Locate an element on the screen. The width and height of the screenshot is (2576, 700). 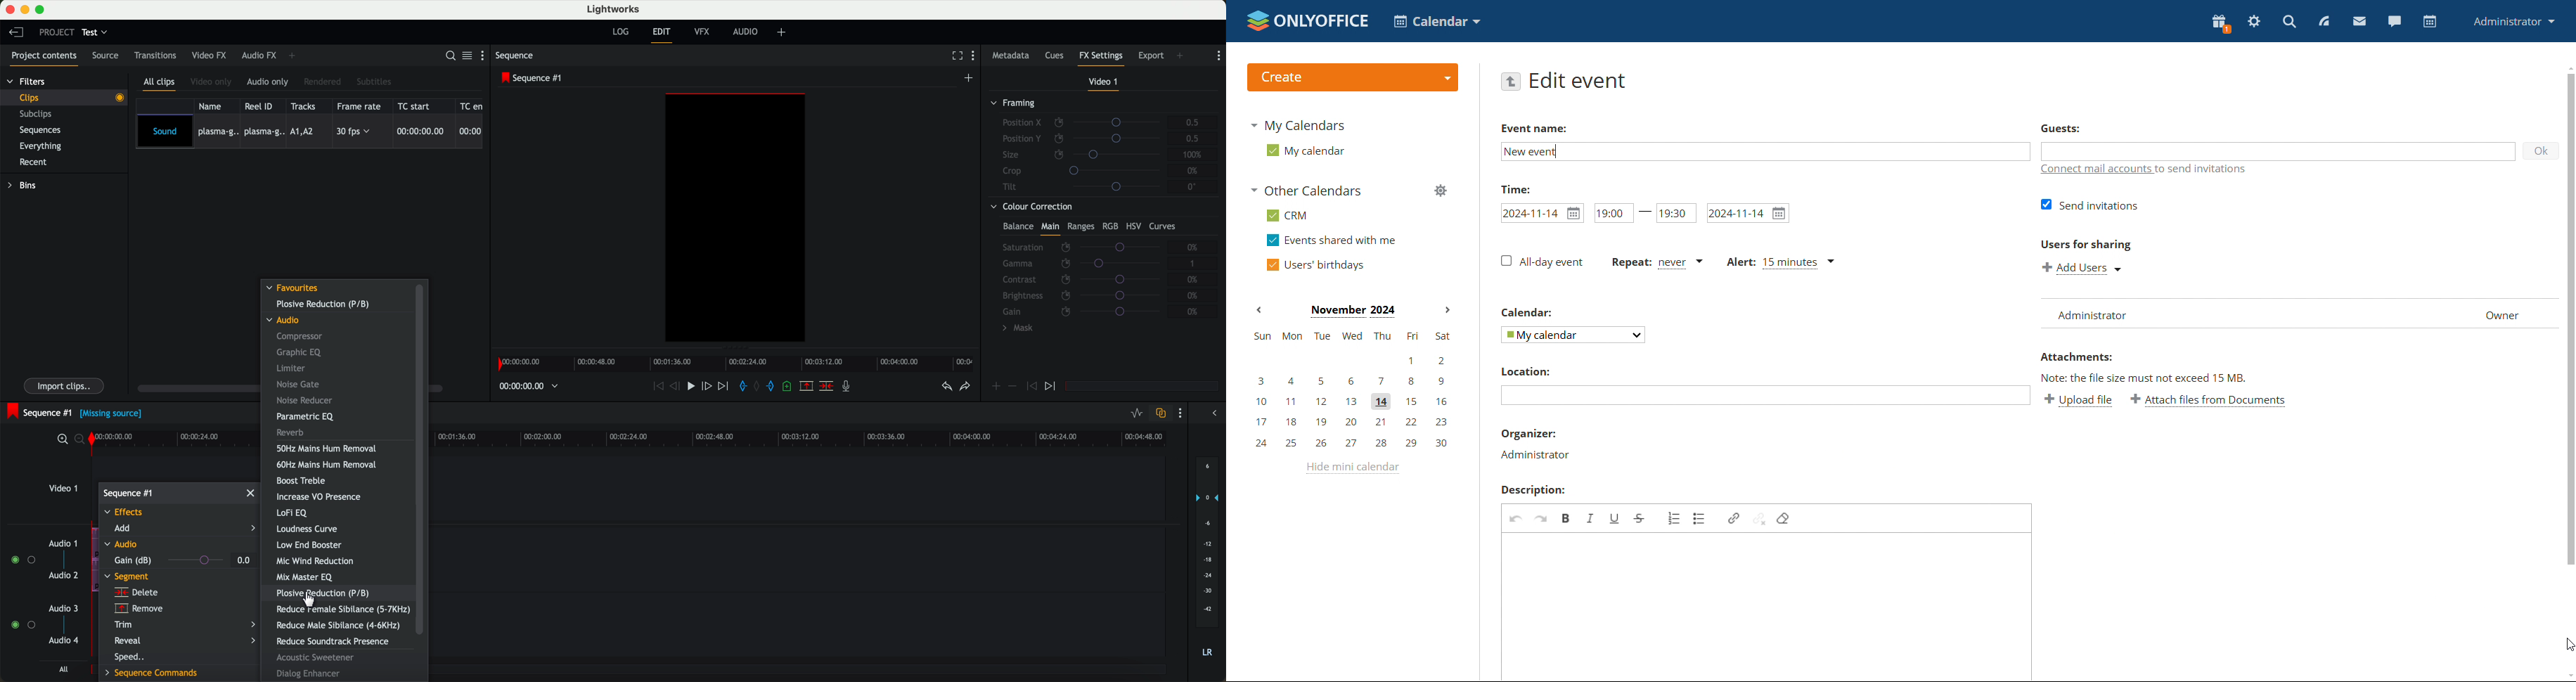
add out mark is located at coordinates (774, 387).